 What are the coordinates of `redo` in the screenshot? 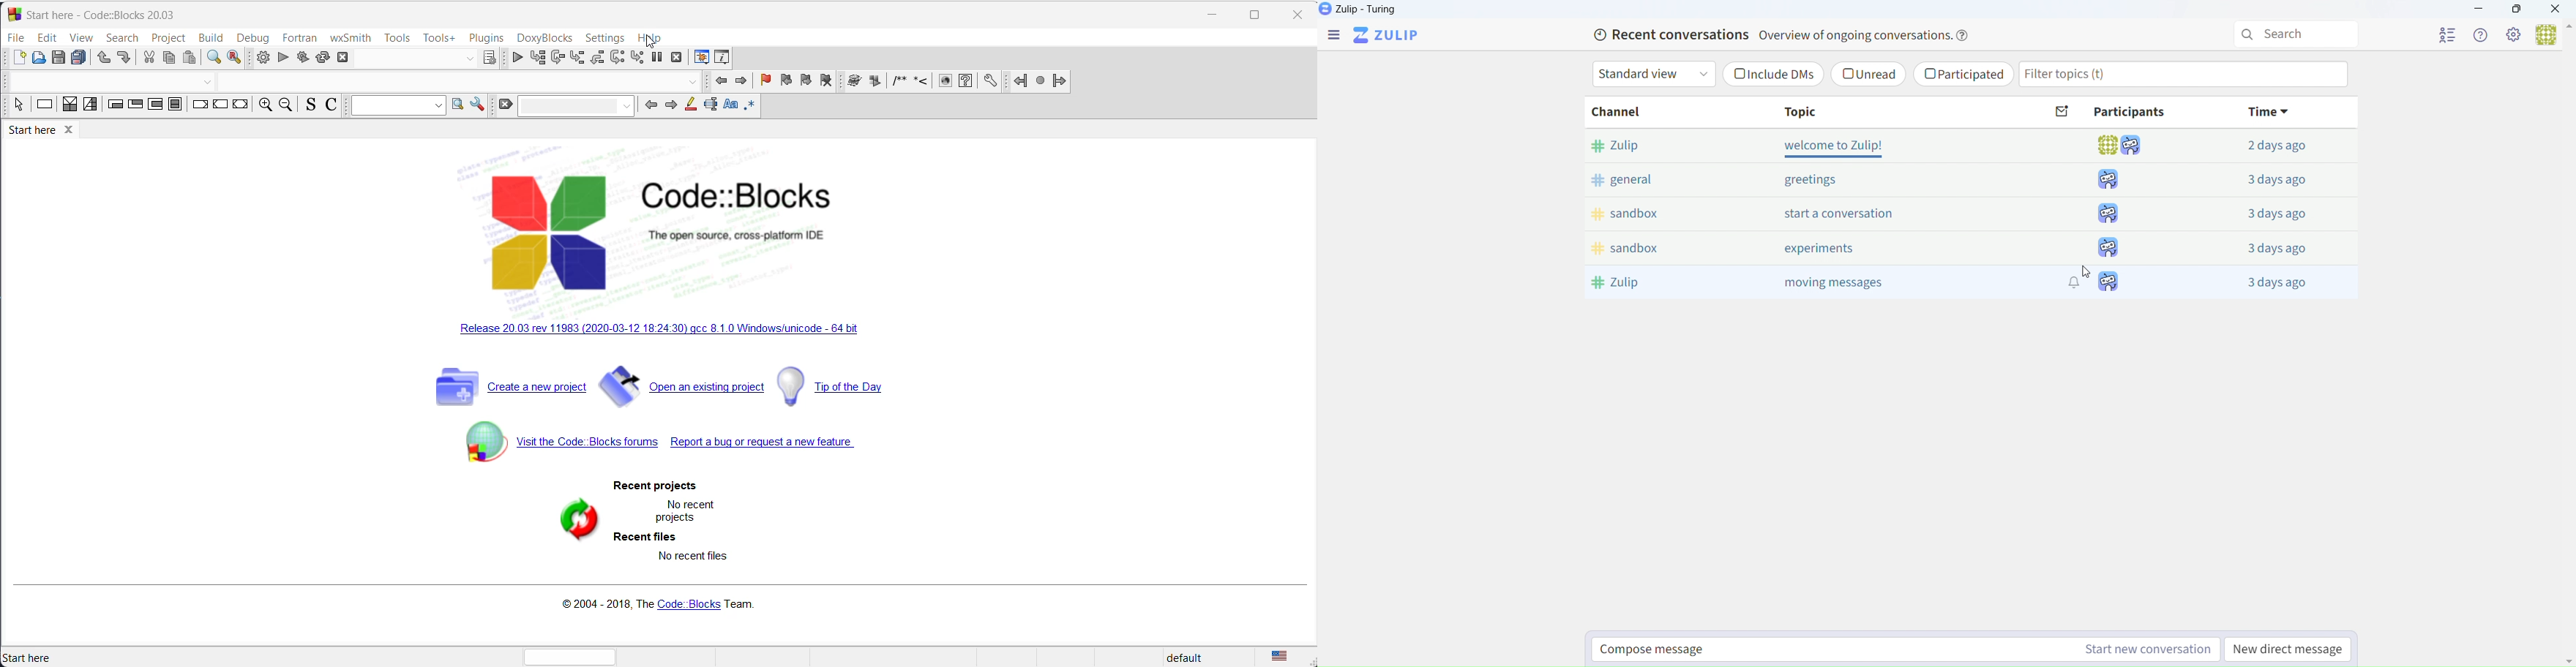 It's located at (124, 58).